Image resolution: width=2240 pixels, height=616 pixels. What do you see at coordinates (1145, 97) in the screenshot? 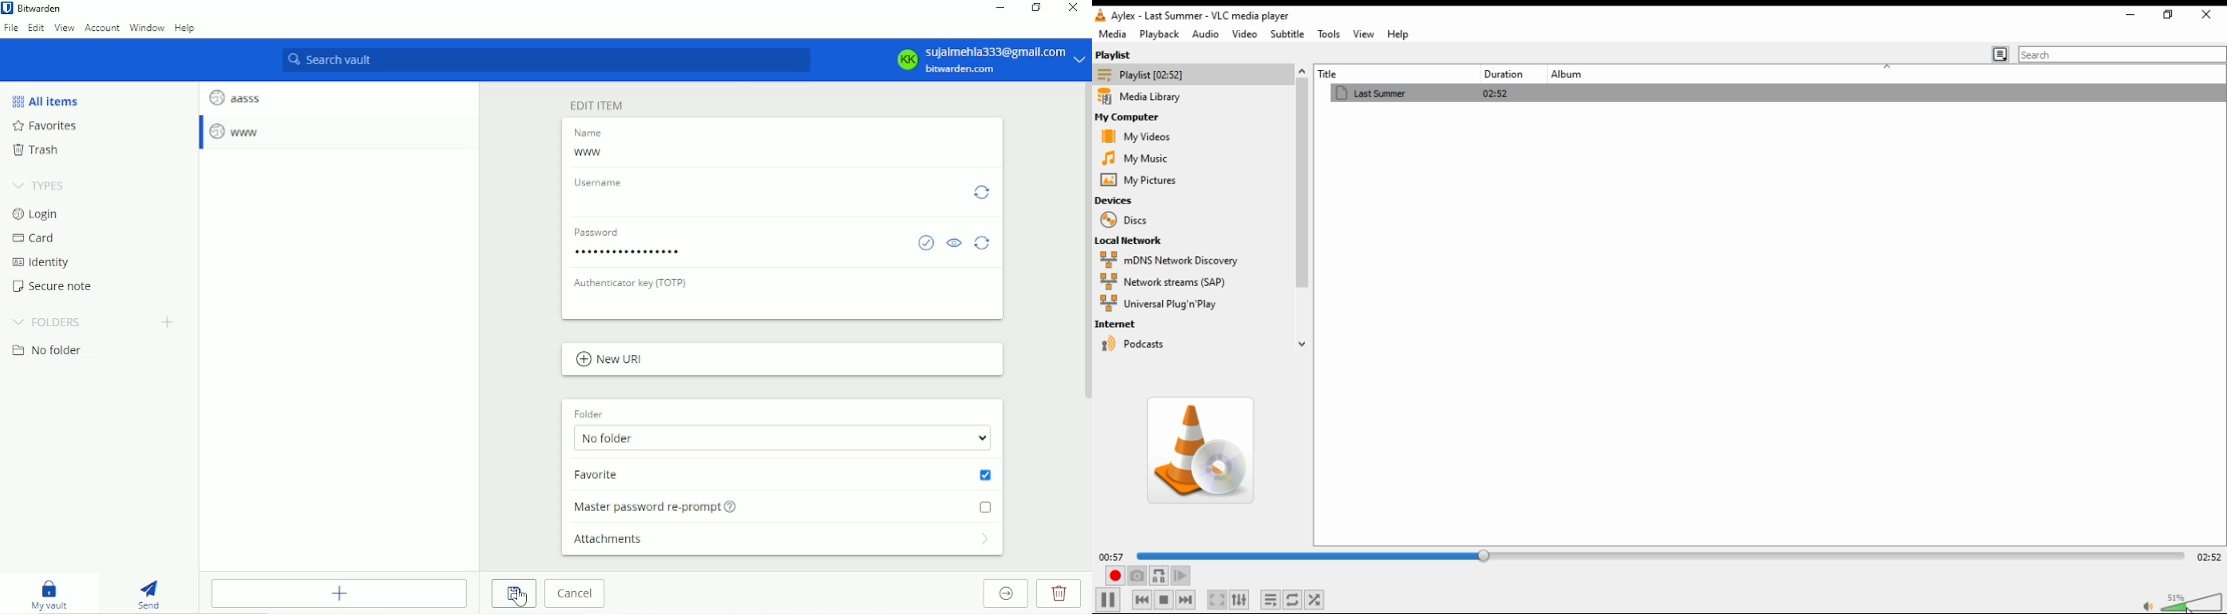
I see `media library` at bounding box center [1145, 97].